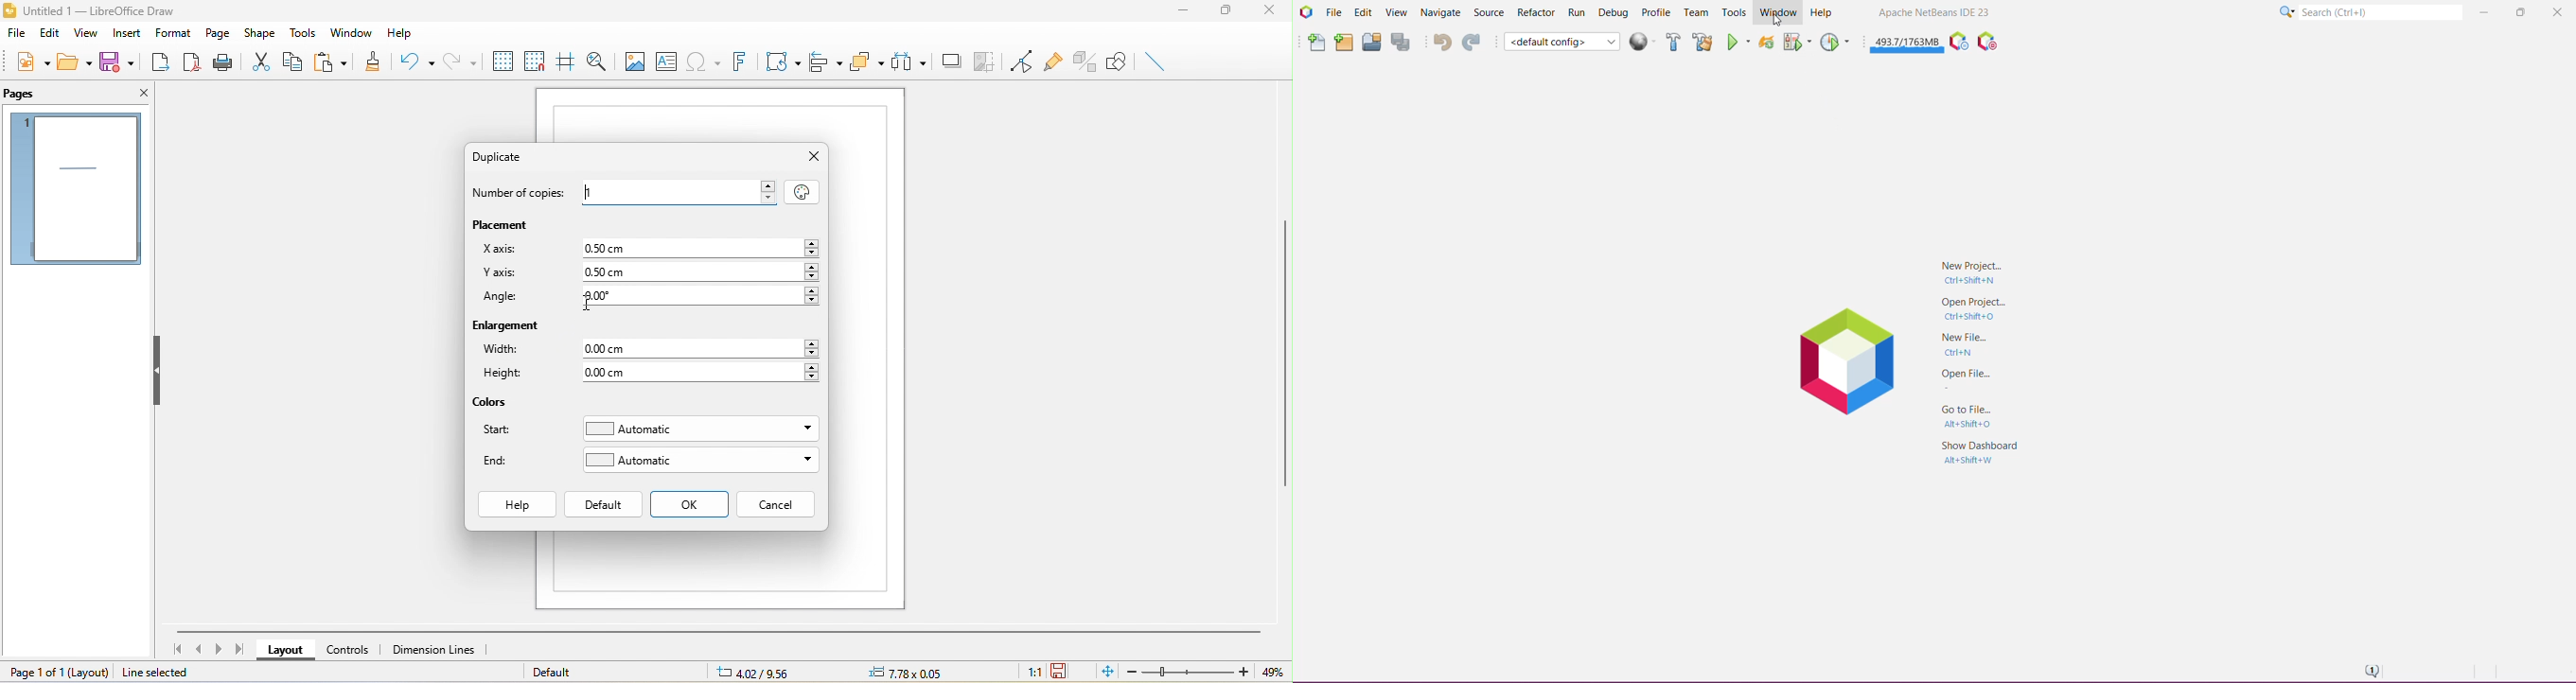 Image resolution: width=2576 pixels, height=700 pixels. I want to click on Show Dashboard, so click(1983, 454).